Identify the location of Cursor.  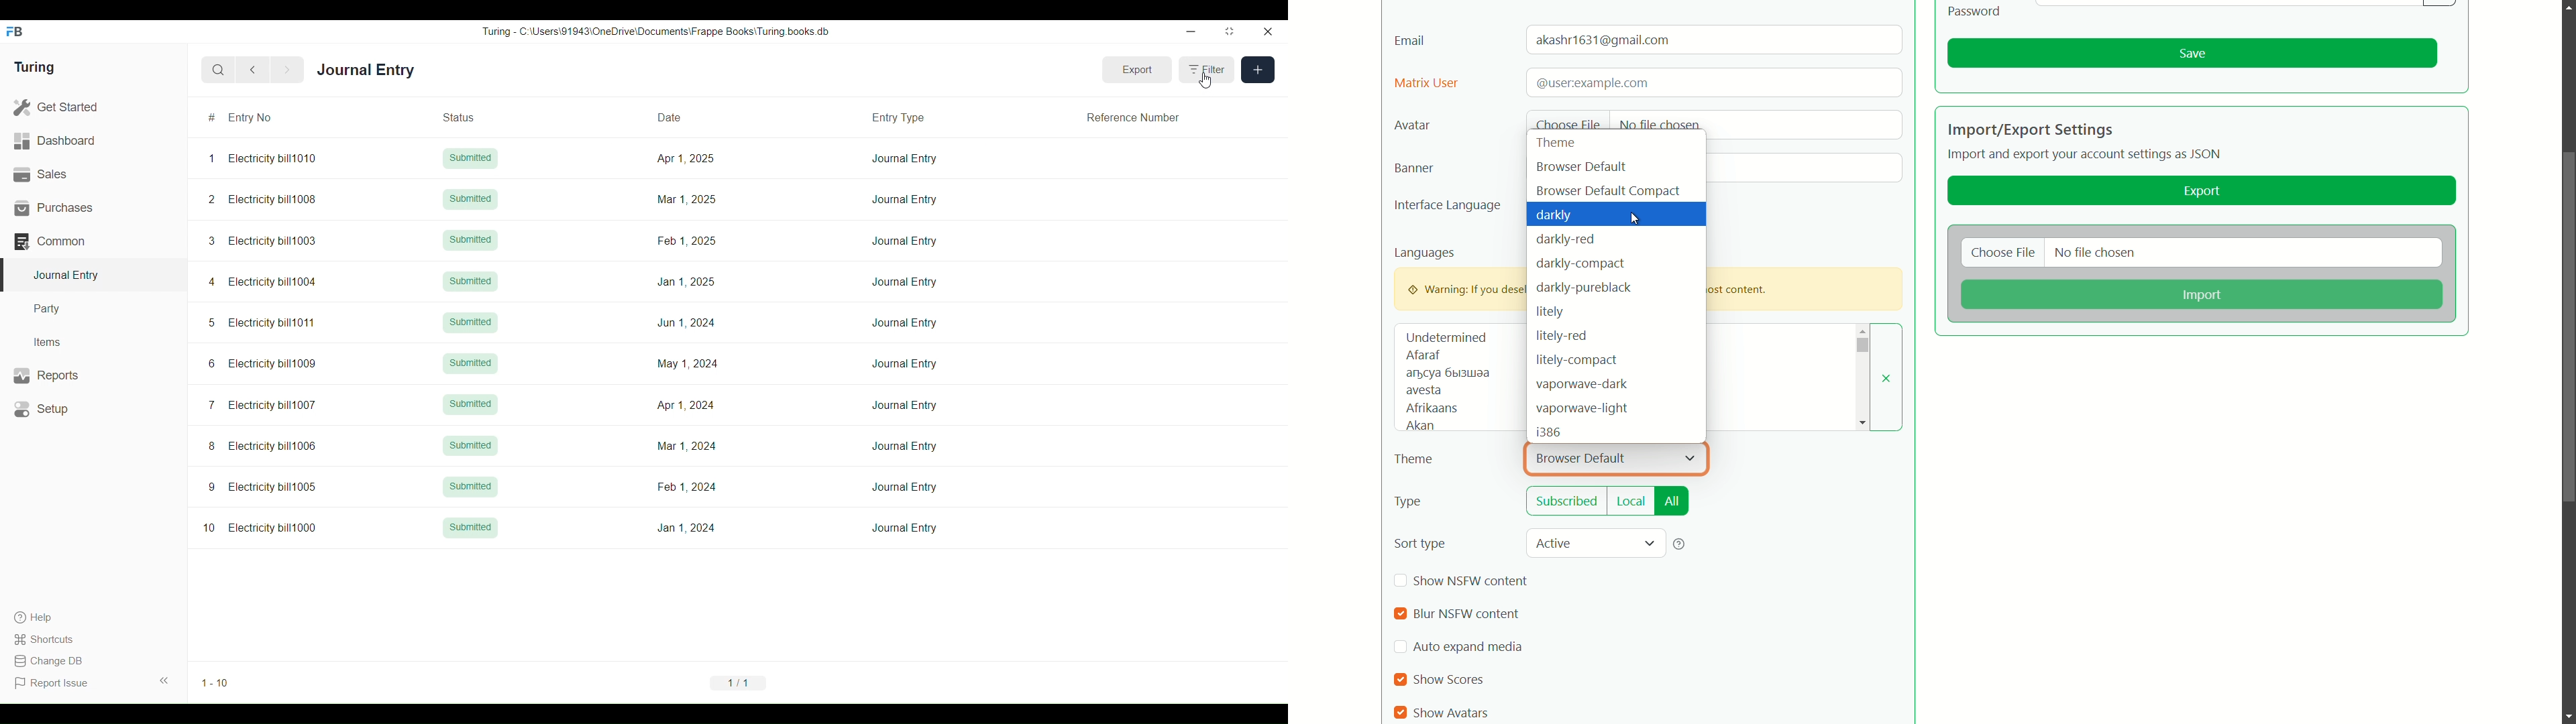
(1205, 79).